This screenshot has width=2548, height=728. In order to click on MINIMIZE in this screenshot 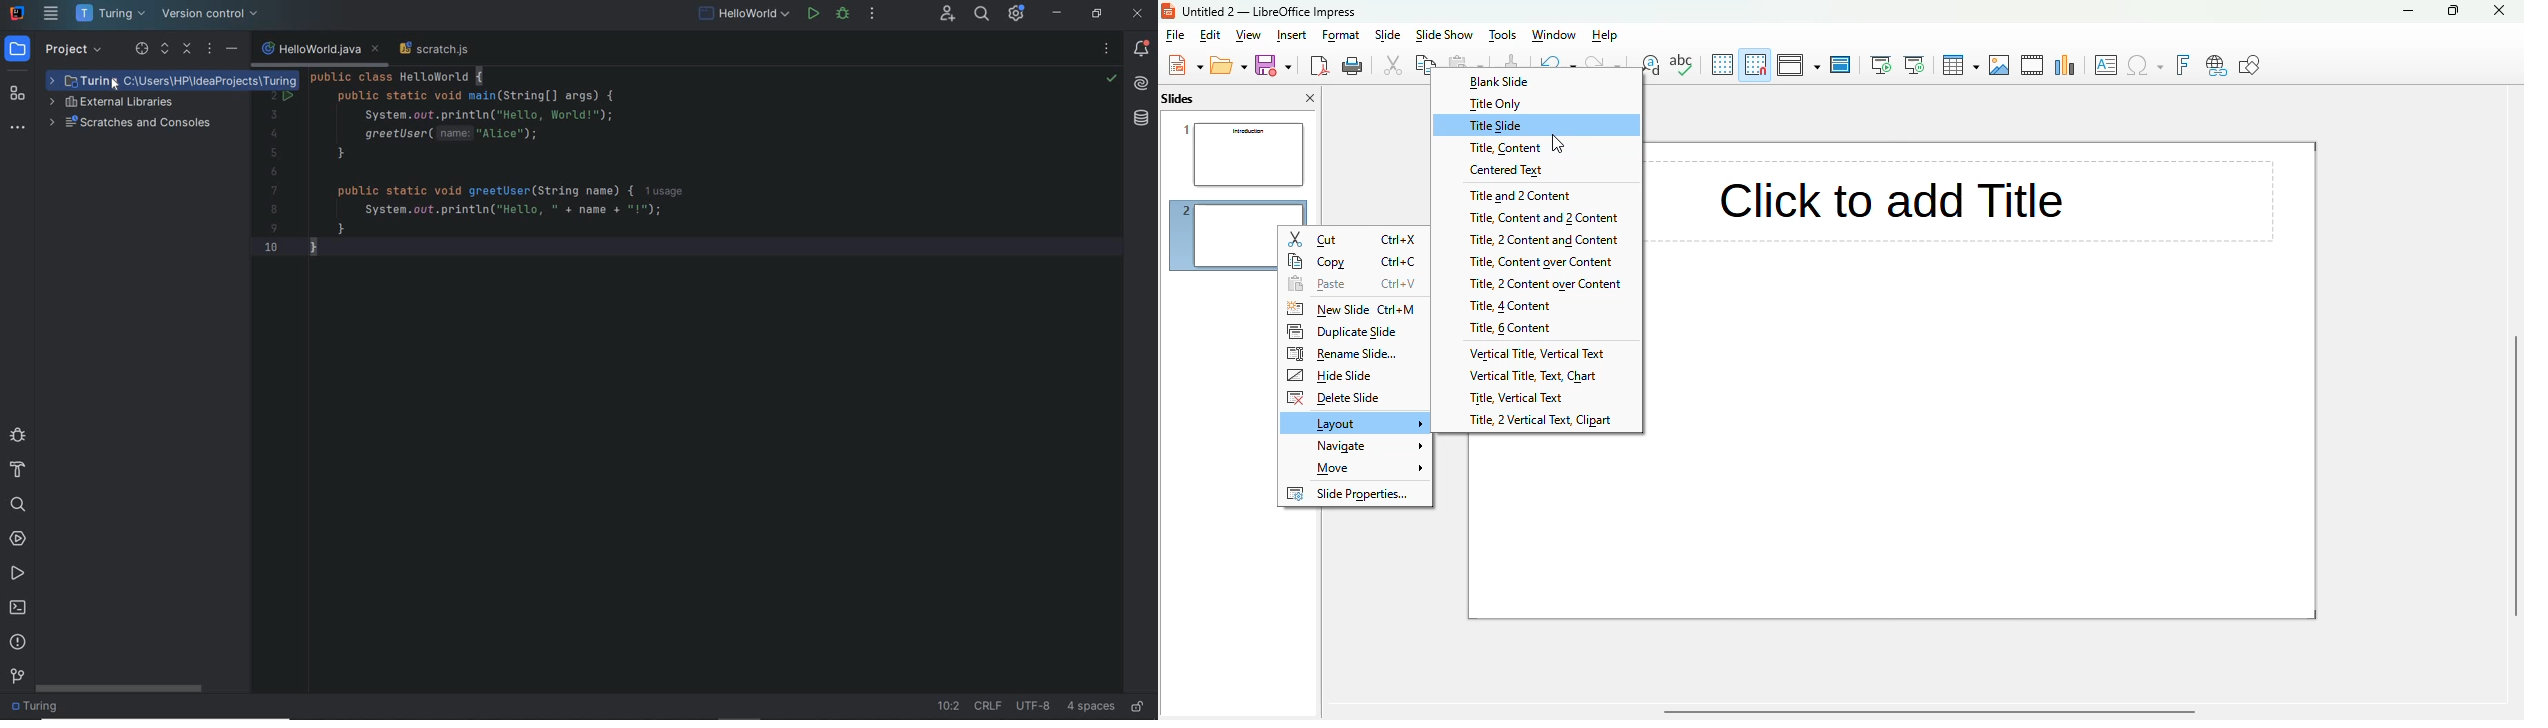, I will do `click(1059, 13)`.